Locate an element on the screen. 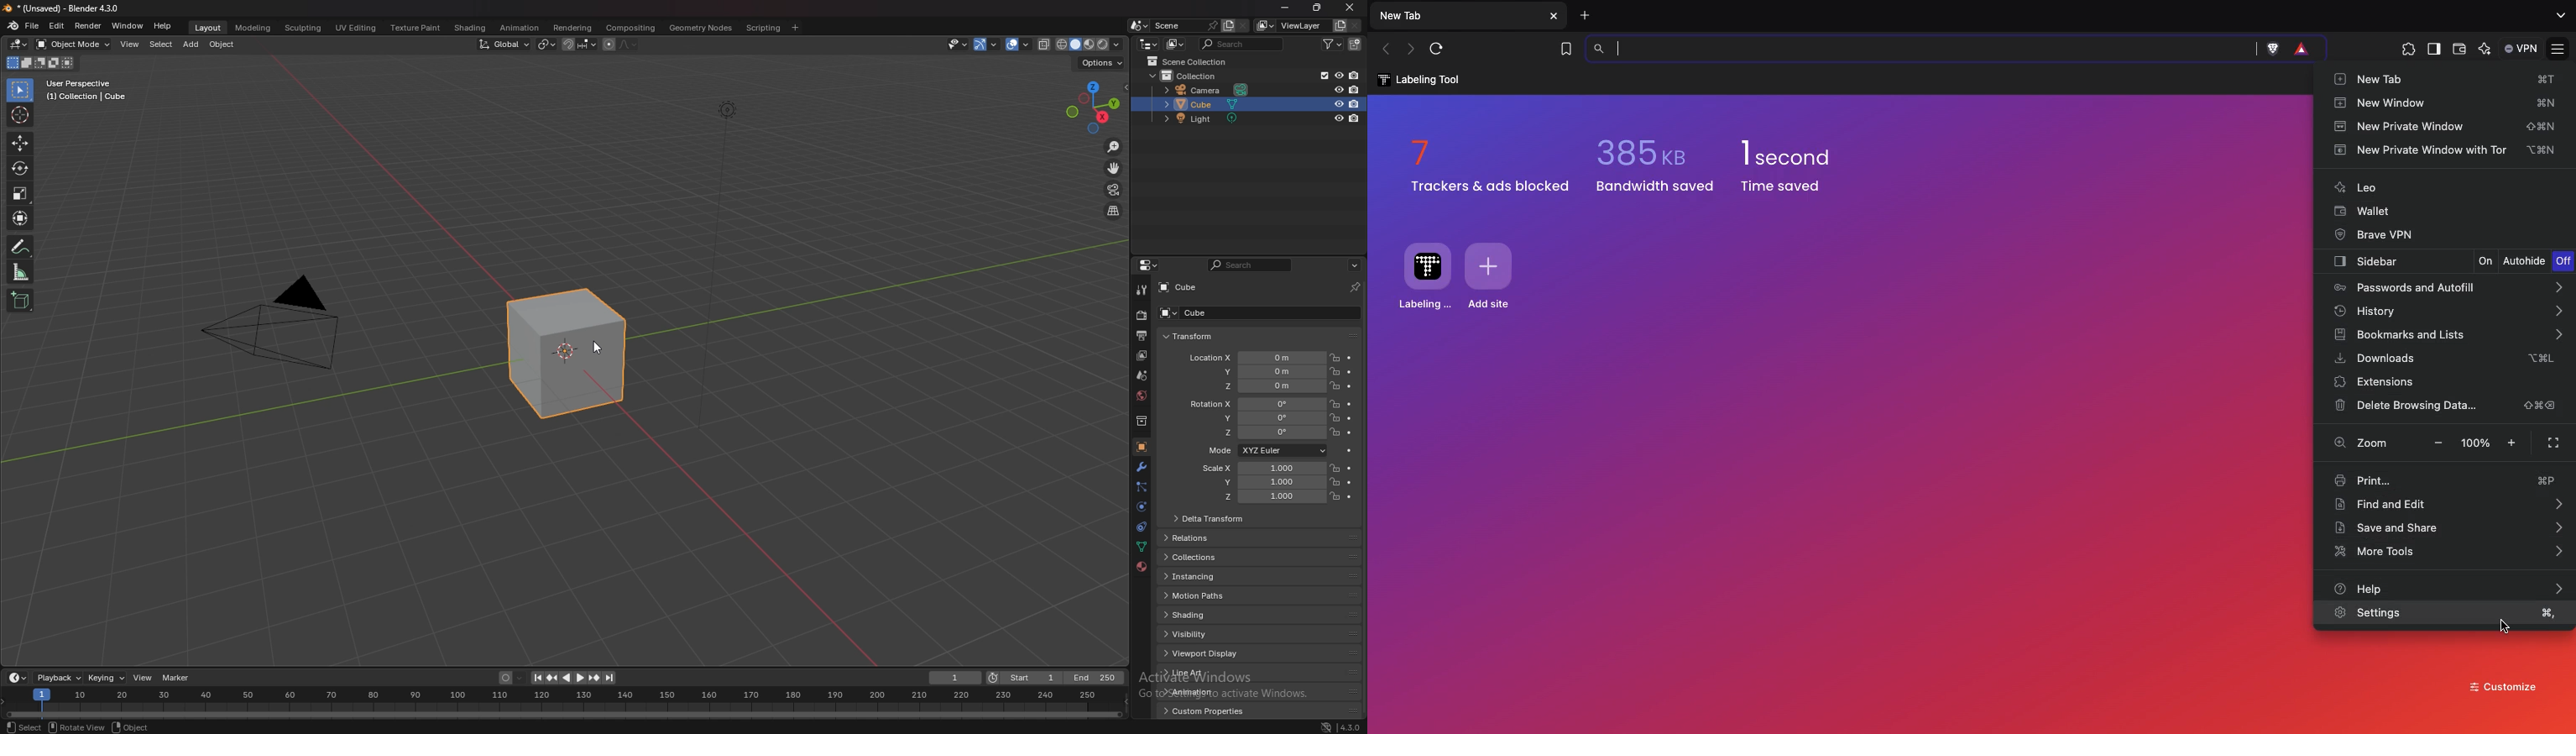 Image resolution: width=2576 pixels, height=756 pixels. History is located at coordinates (2448, 312).